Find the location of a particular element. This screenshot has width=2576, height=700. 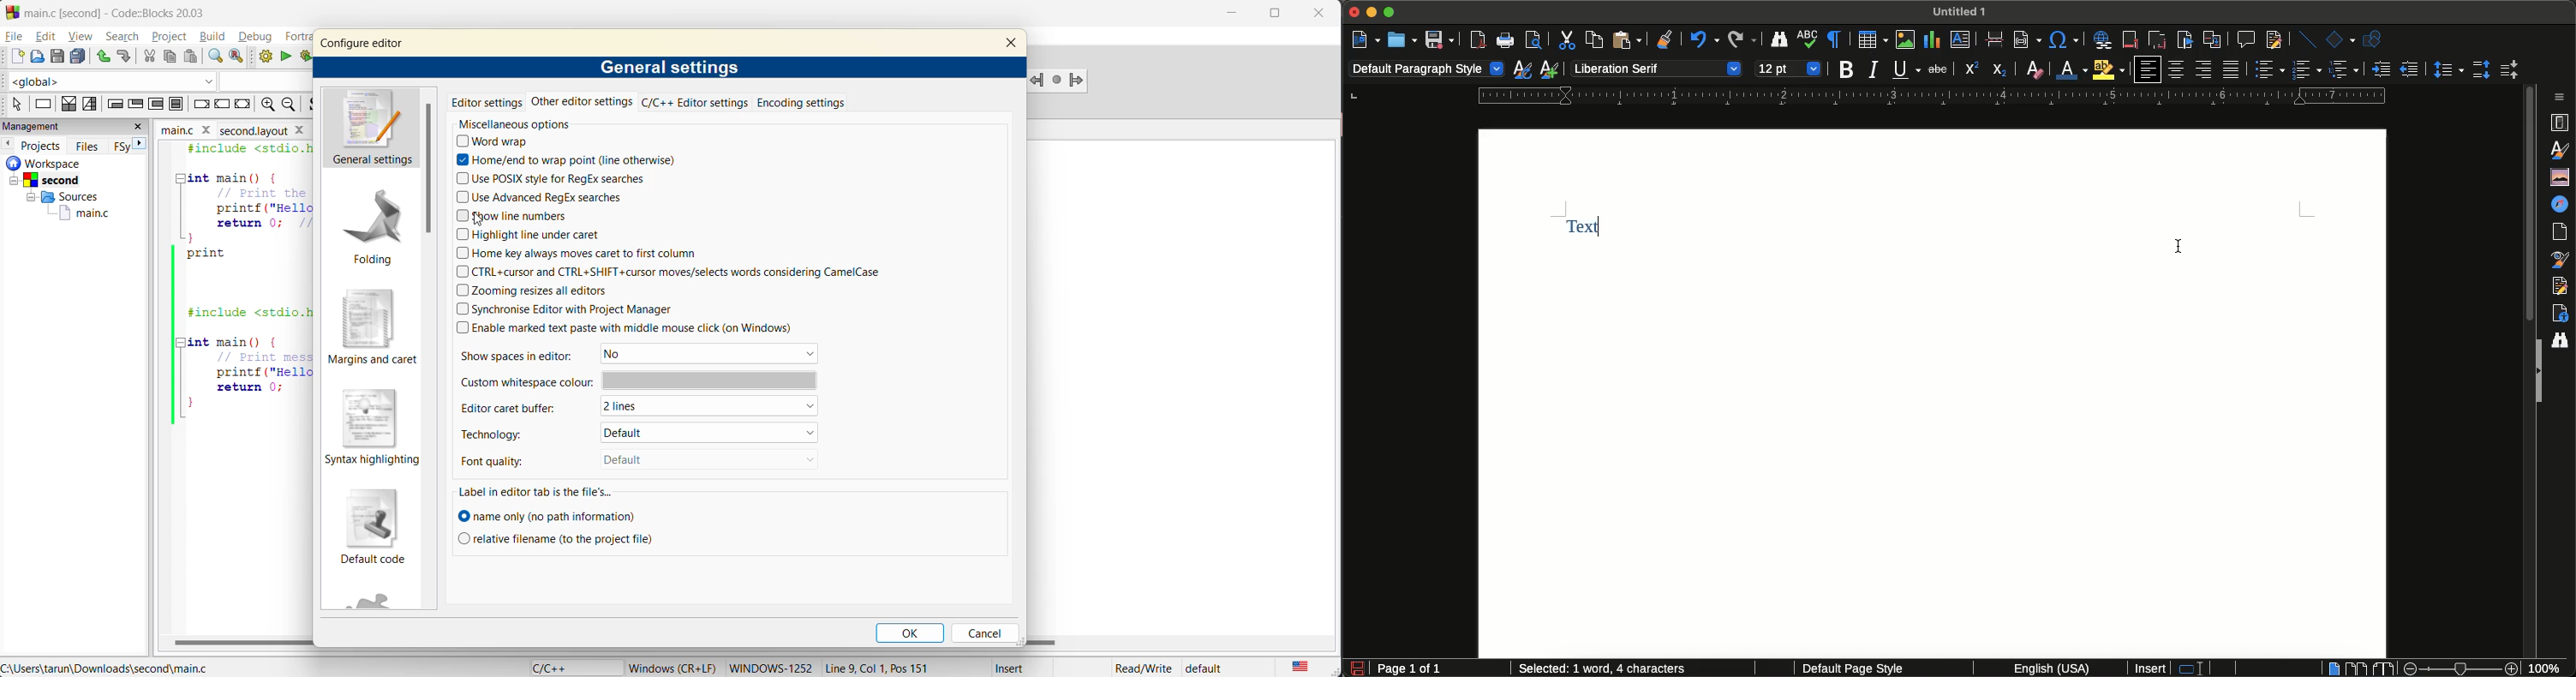

Windows-1252 is located at coordinates (771, 667).